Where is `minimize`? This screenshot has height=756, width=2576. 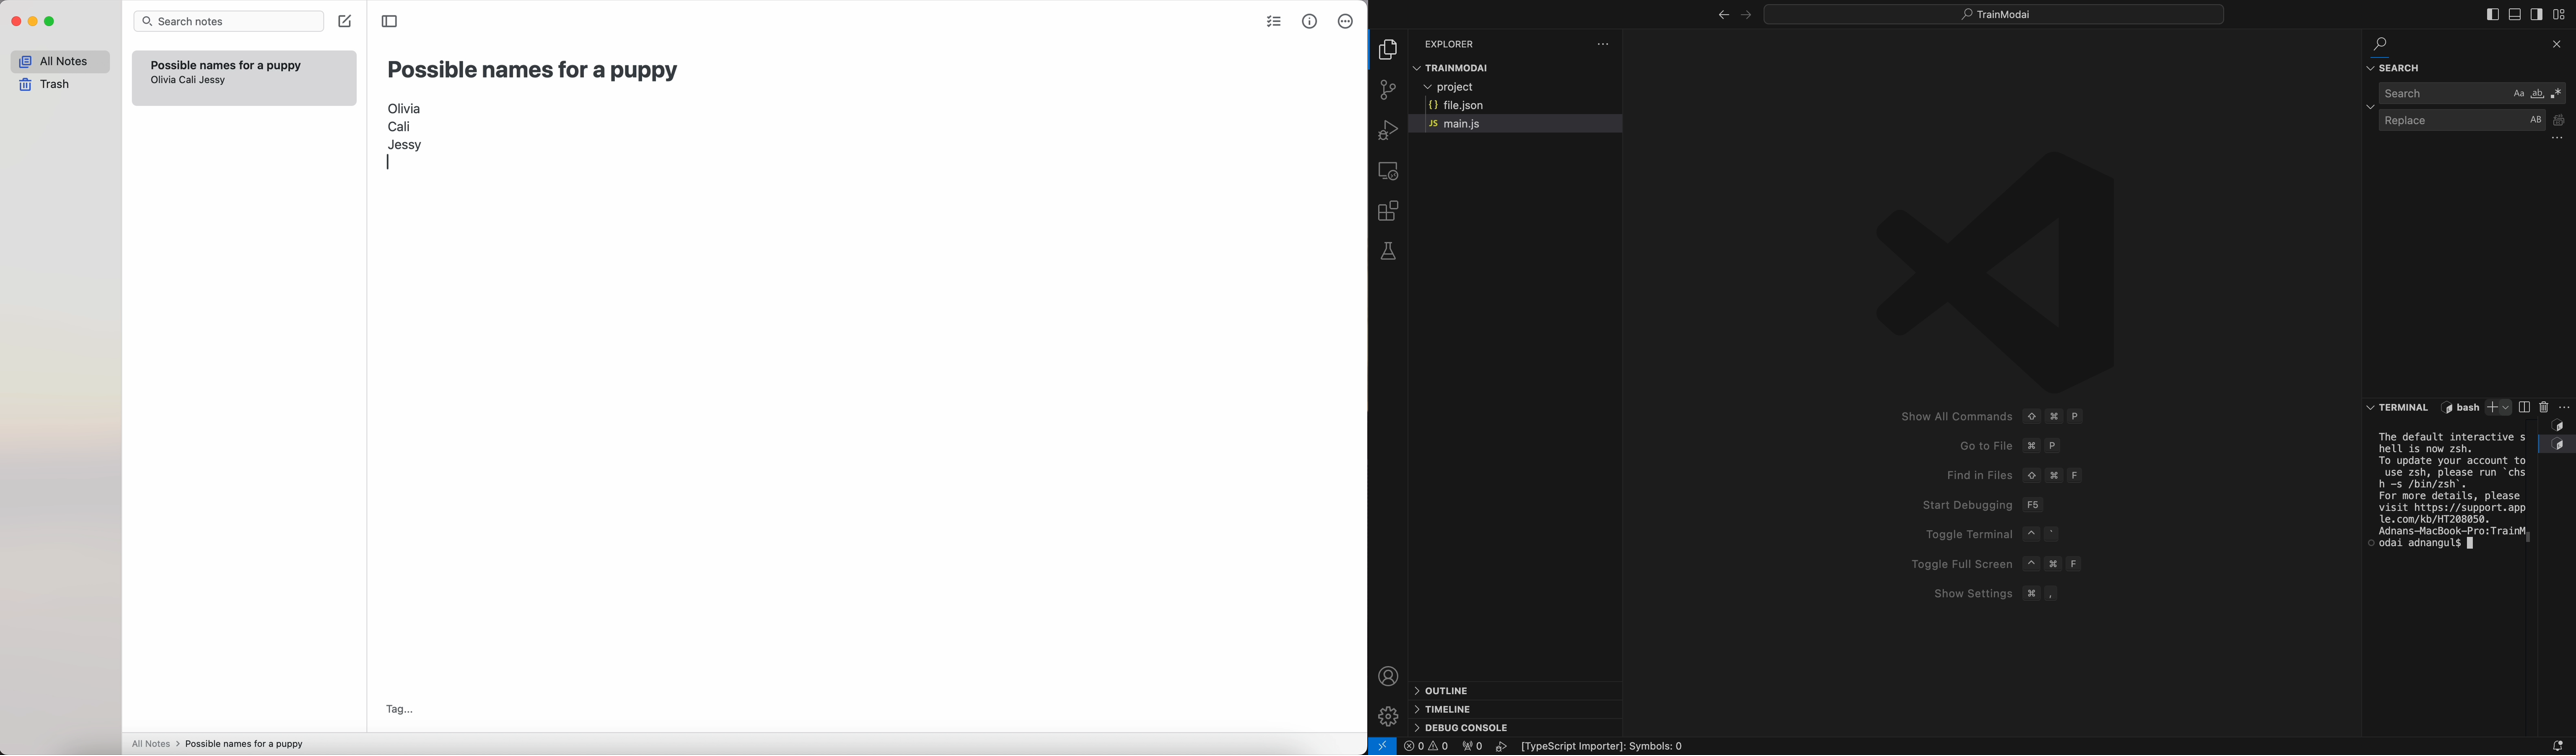 minimize is located at coordinates (33, 22).